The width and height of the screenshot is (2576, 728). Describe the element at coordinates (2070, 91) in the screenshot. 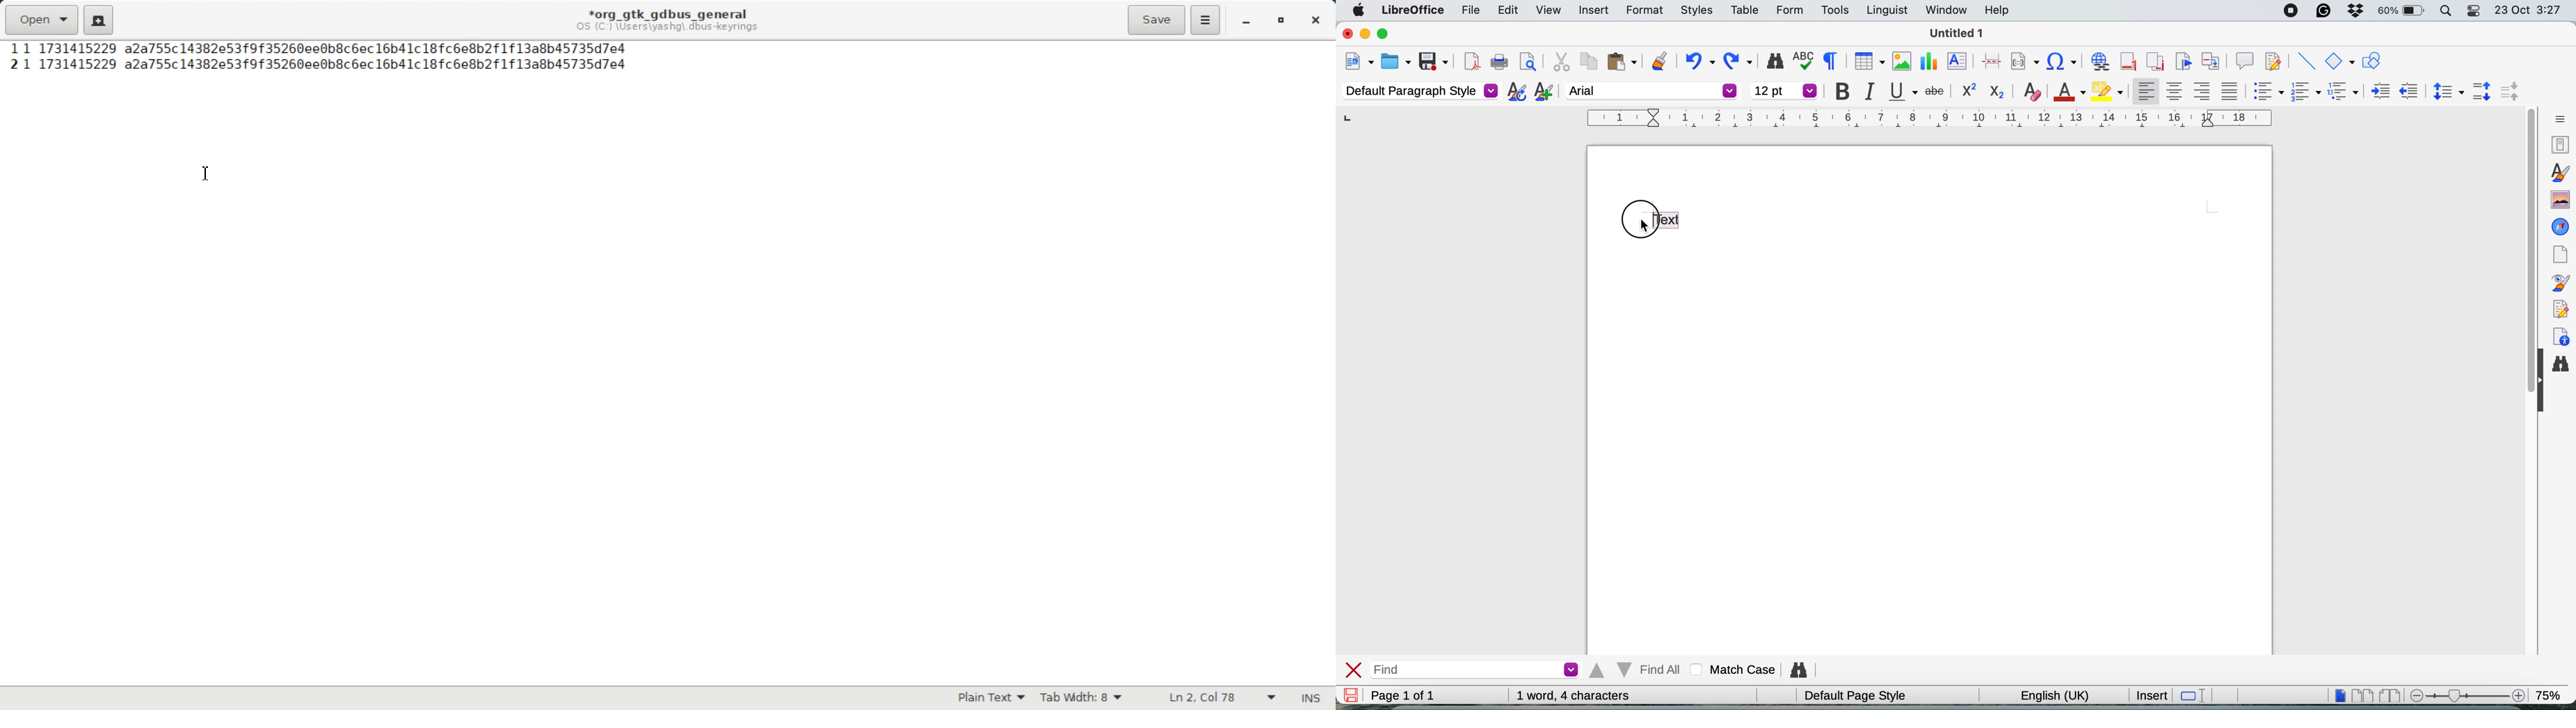

I see `text color` at that location.